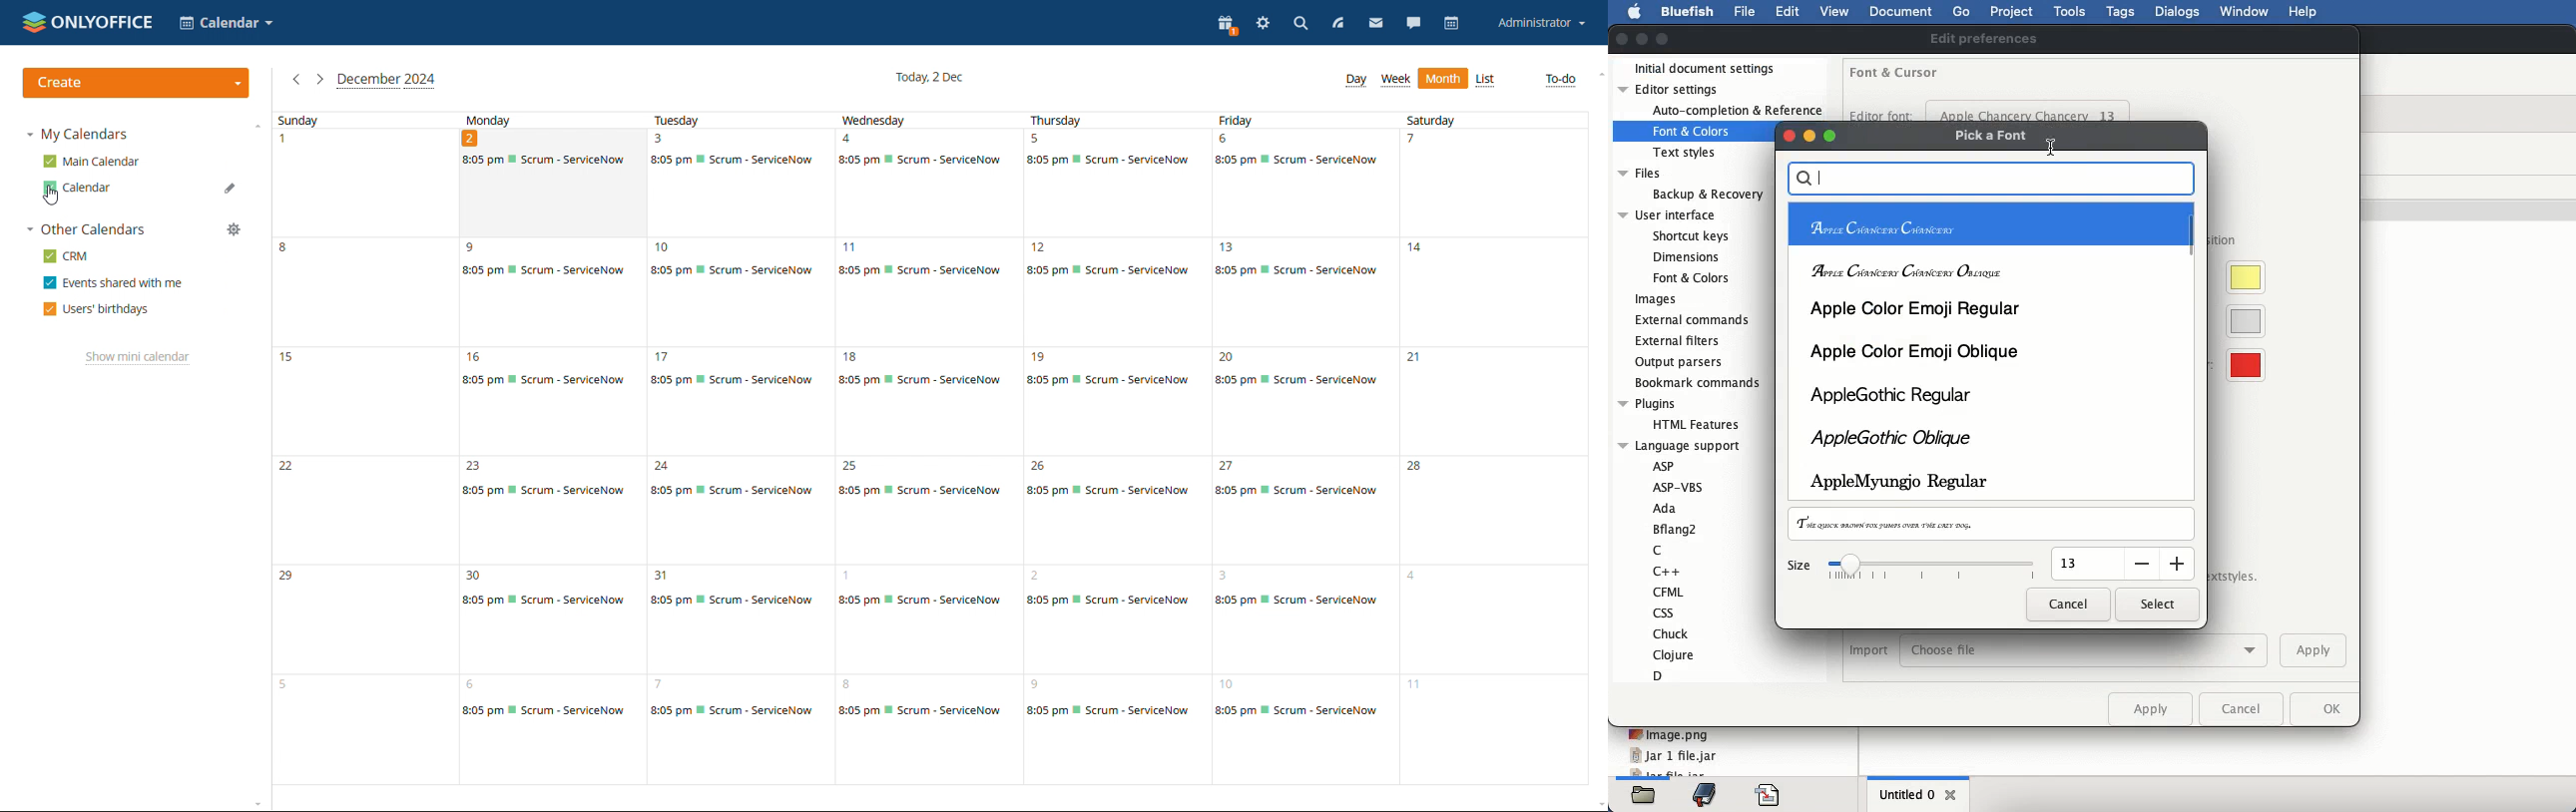 The image size is (2576, 812). What do you see at coordinates (1642, 39) in the screenshot?
I see `minimize` at bounding box center [1642, 39].